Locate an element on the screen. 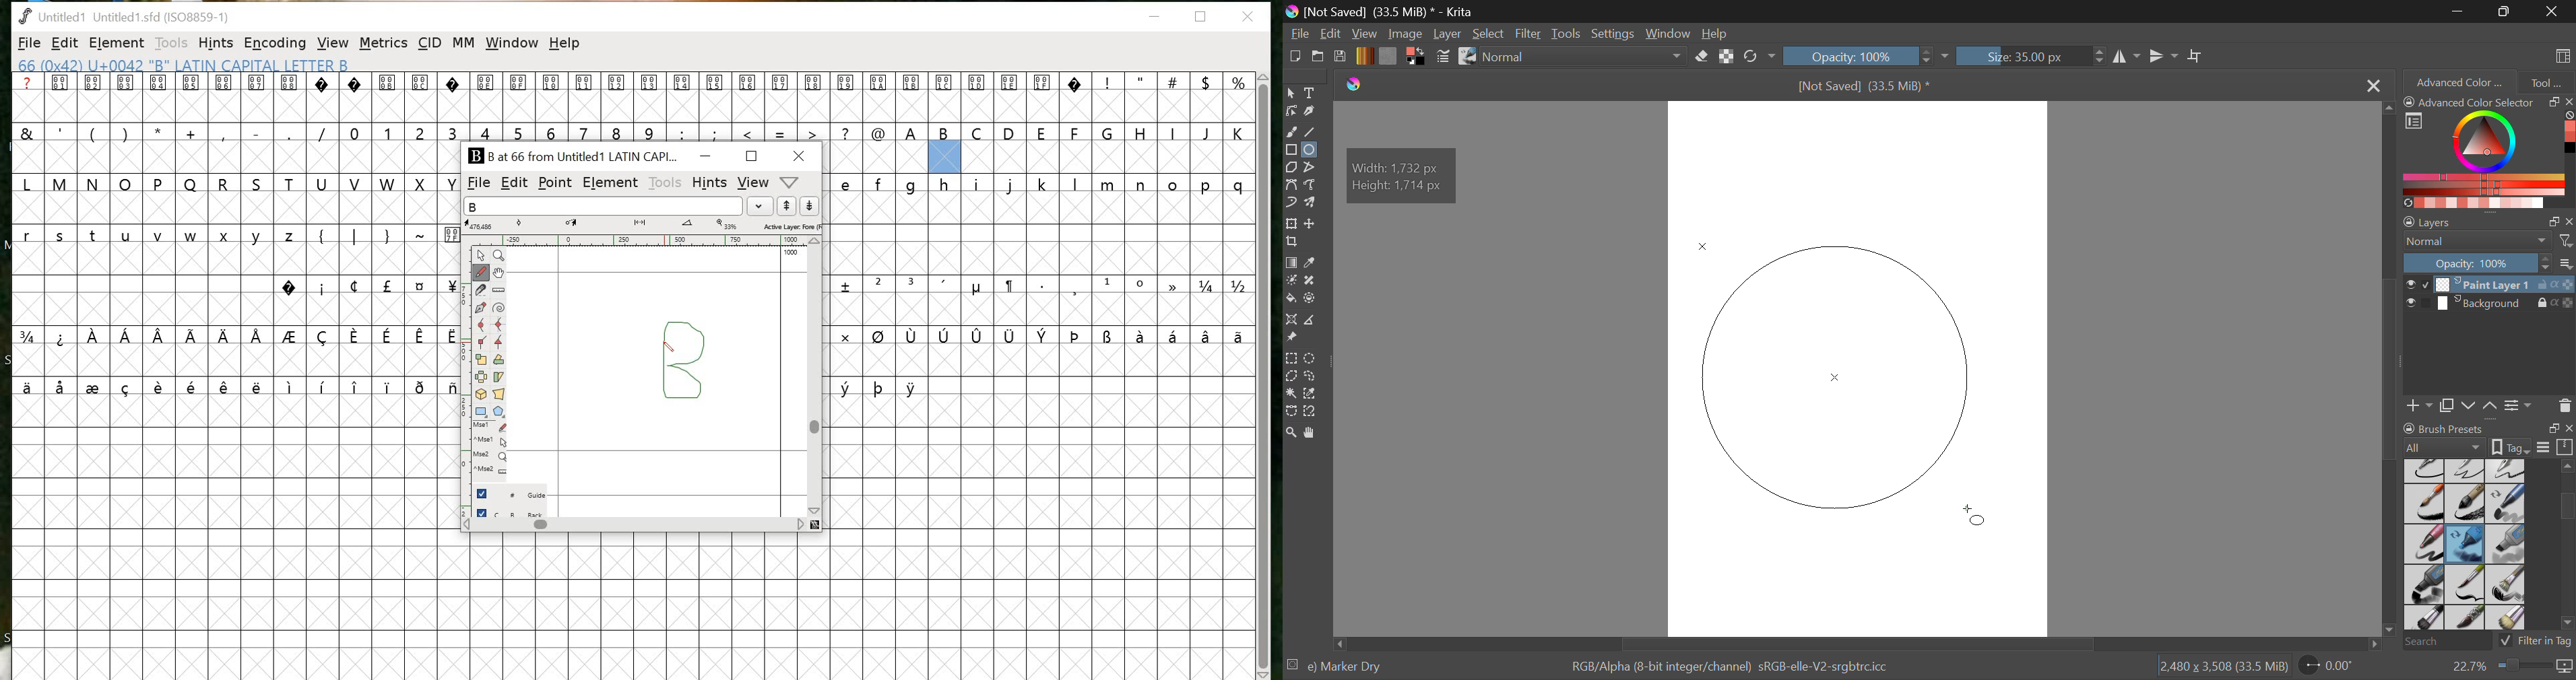  New is located at coordinates (1295, 59).